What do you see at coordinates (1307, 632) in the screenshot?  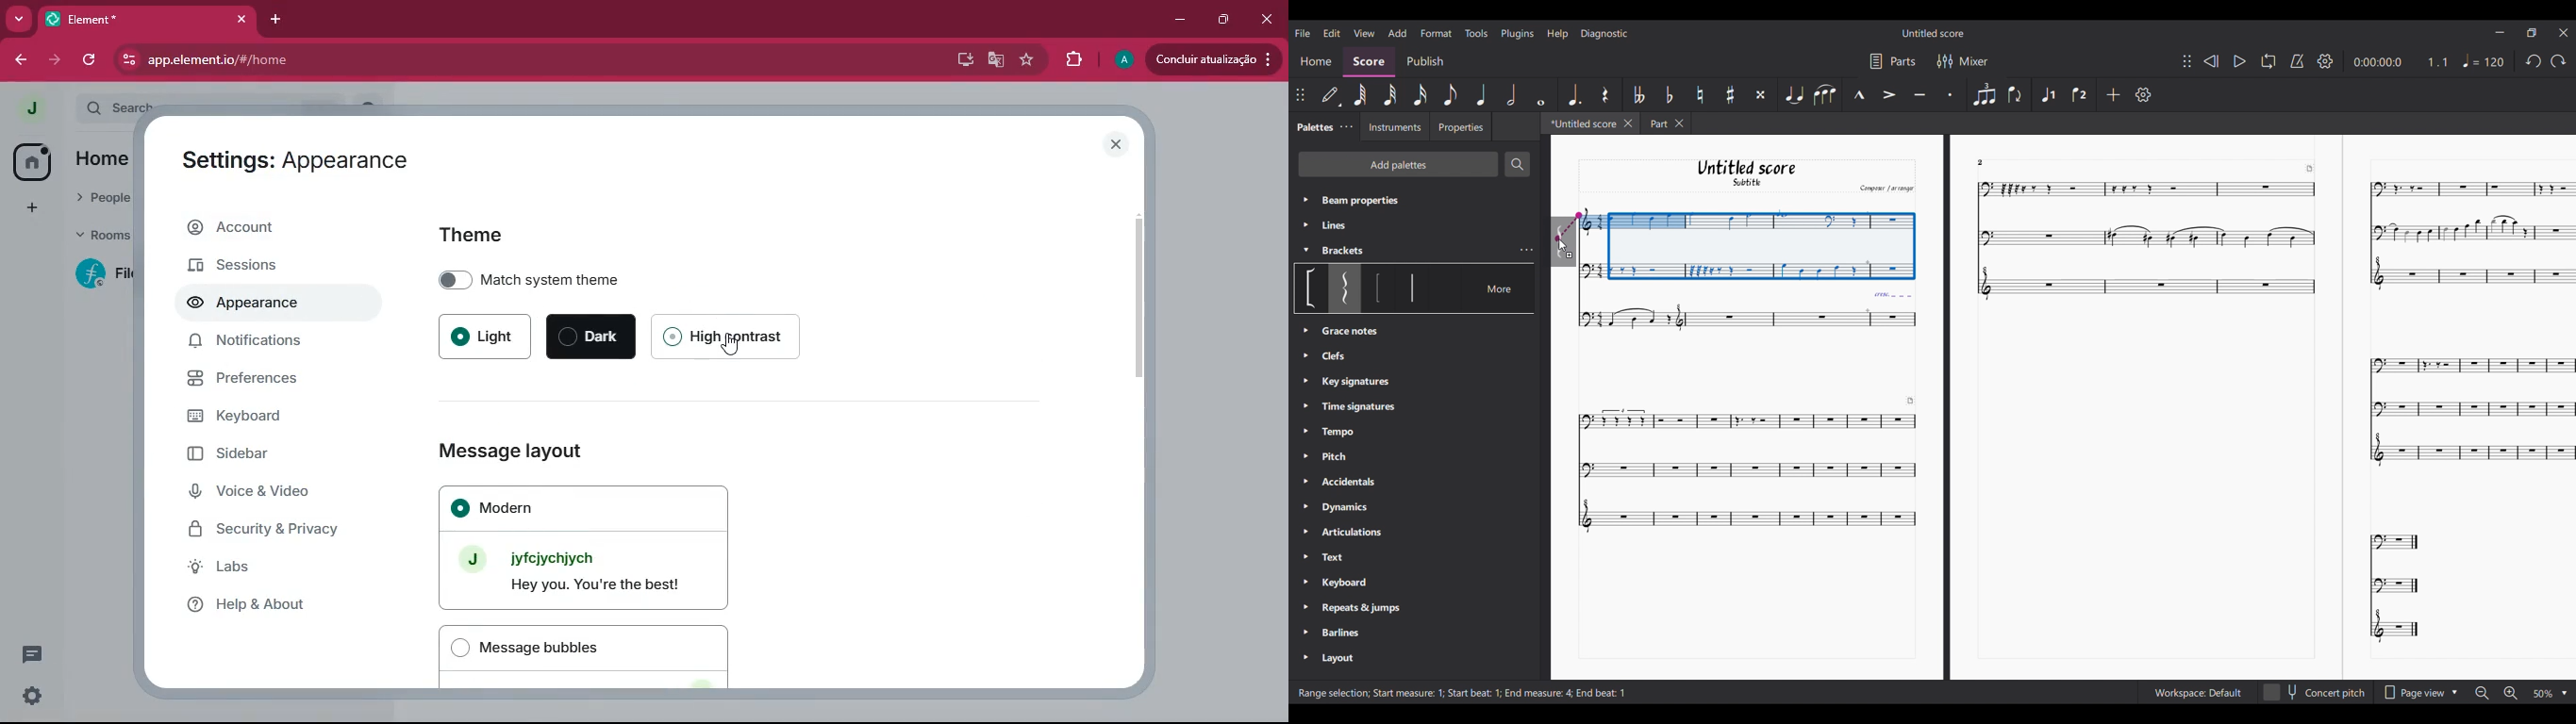 I see `` at bounding box center [1307, 632].